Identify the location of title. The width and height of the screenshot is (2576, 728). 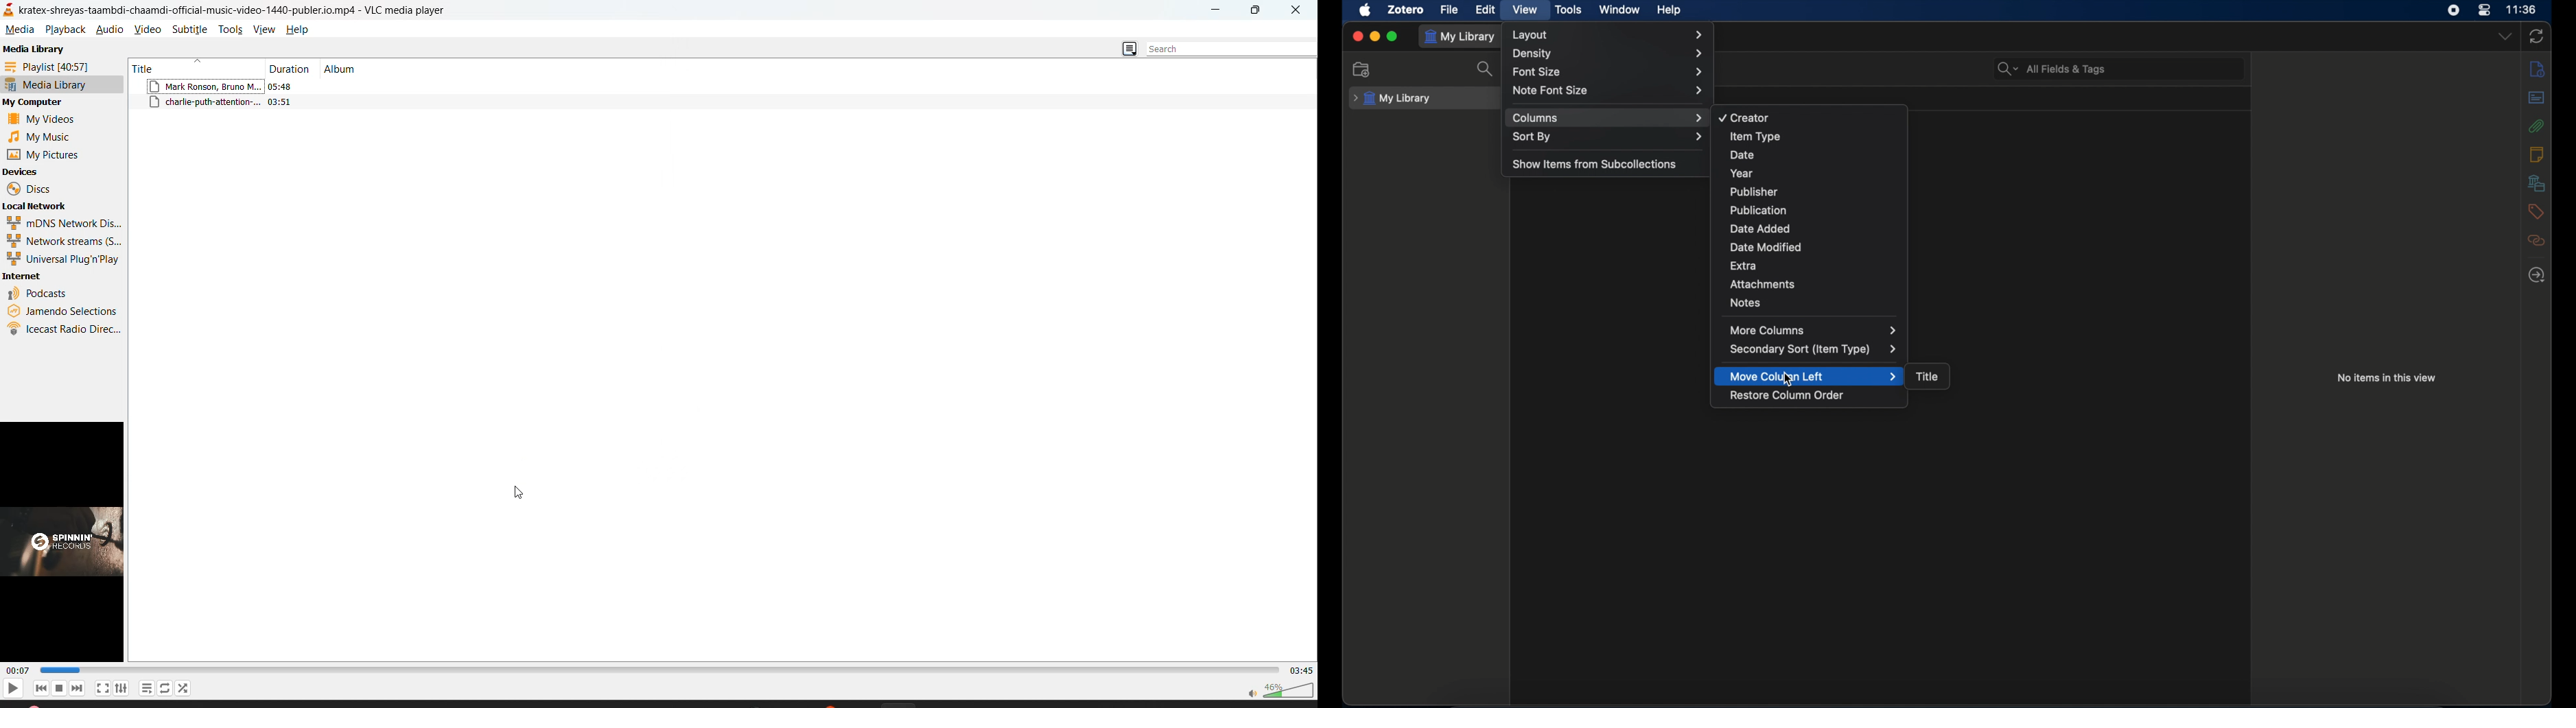
(148, 67).